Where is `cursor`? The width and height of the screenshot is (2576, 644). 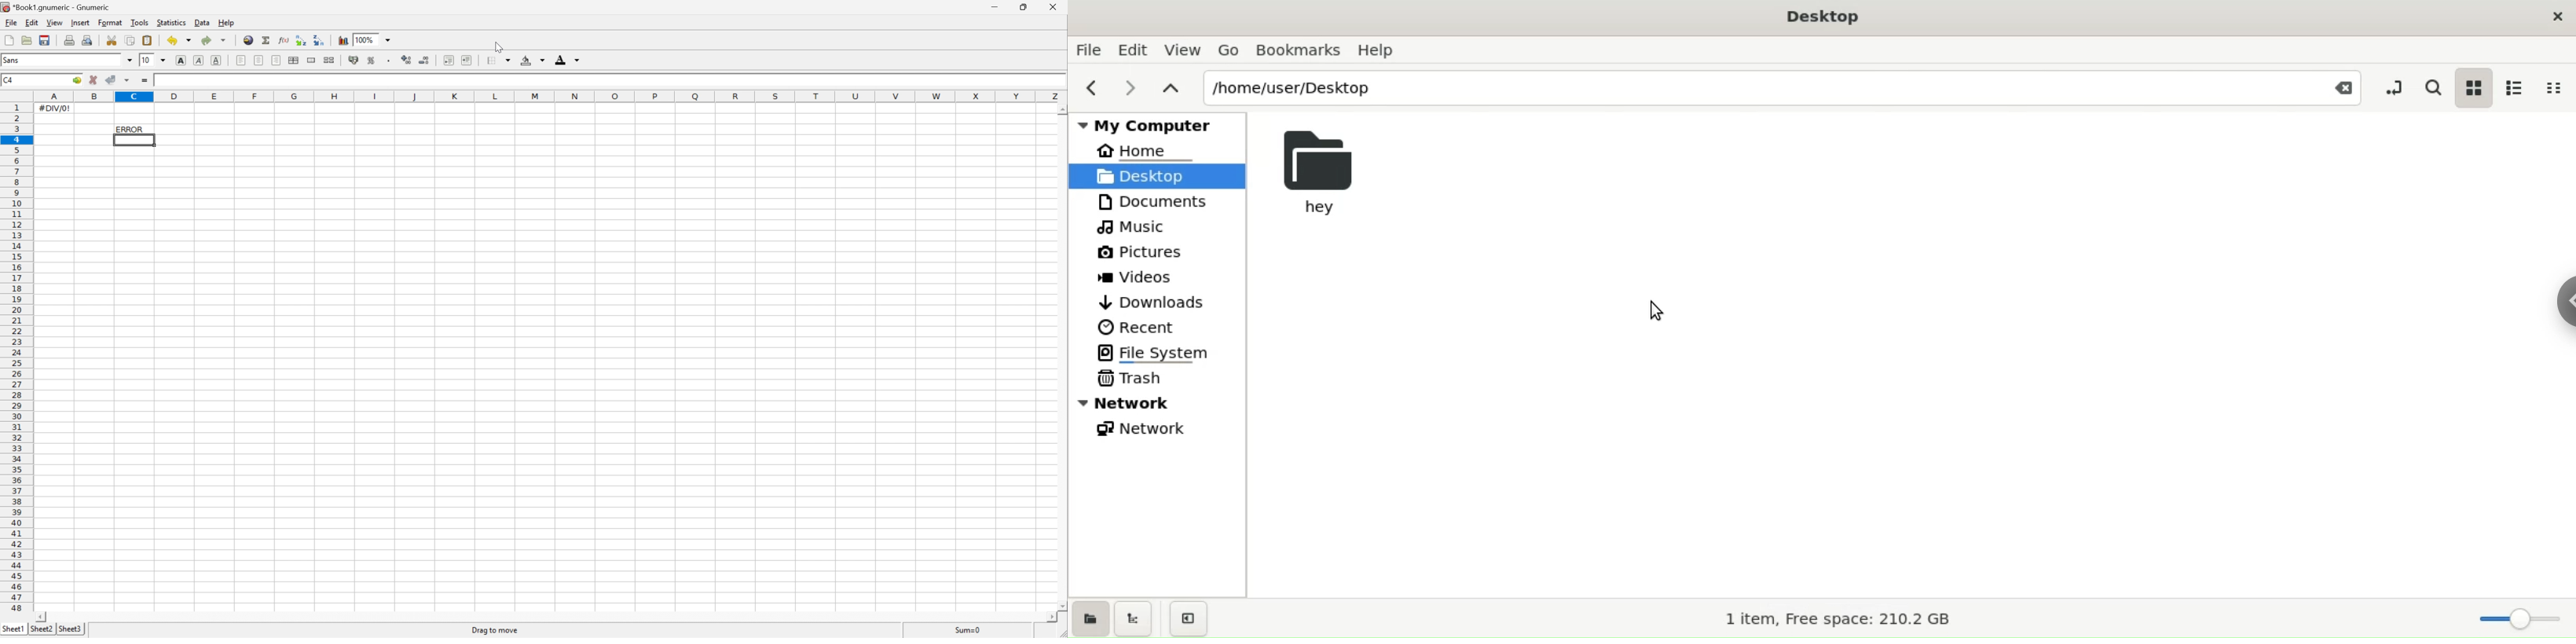 cursor is located at coordinates (501, 45).